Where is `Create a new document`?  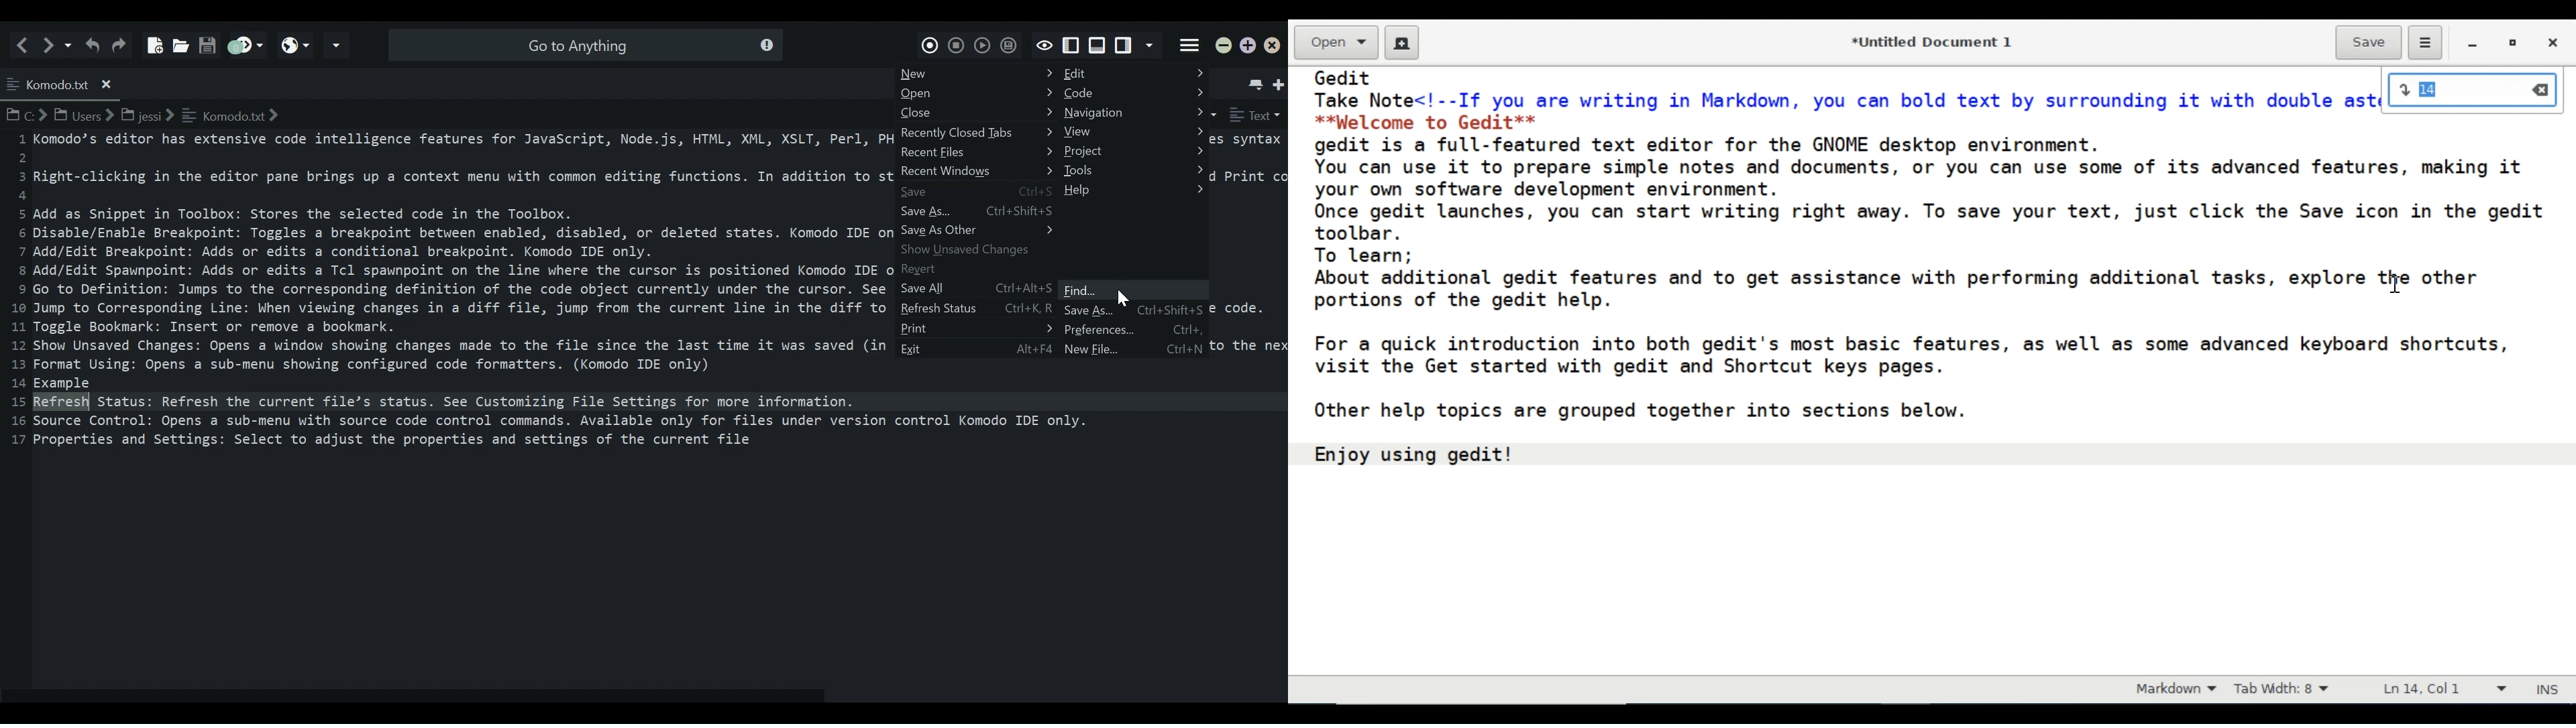
Create a new document is located at coordinates (1403, 43).